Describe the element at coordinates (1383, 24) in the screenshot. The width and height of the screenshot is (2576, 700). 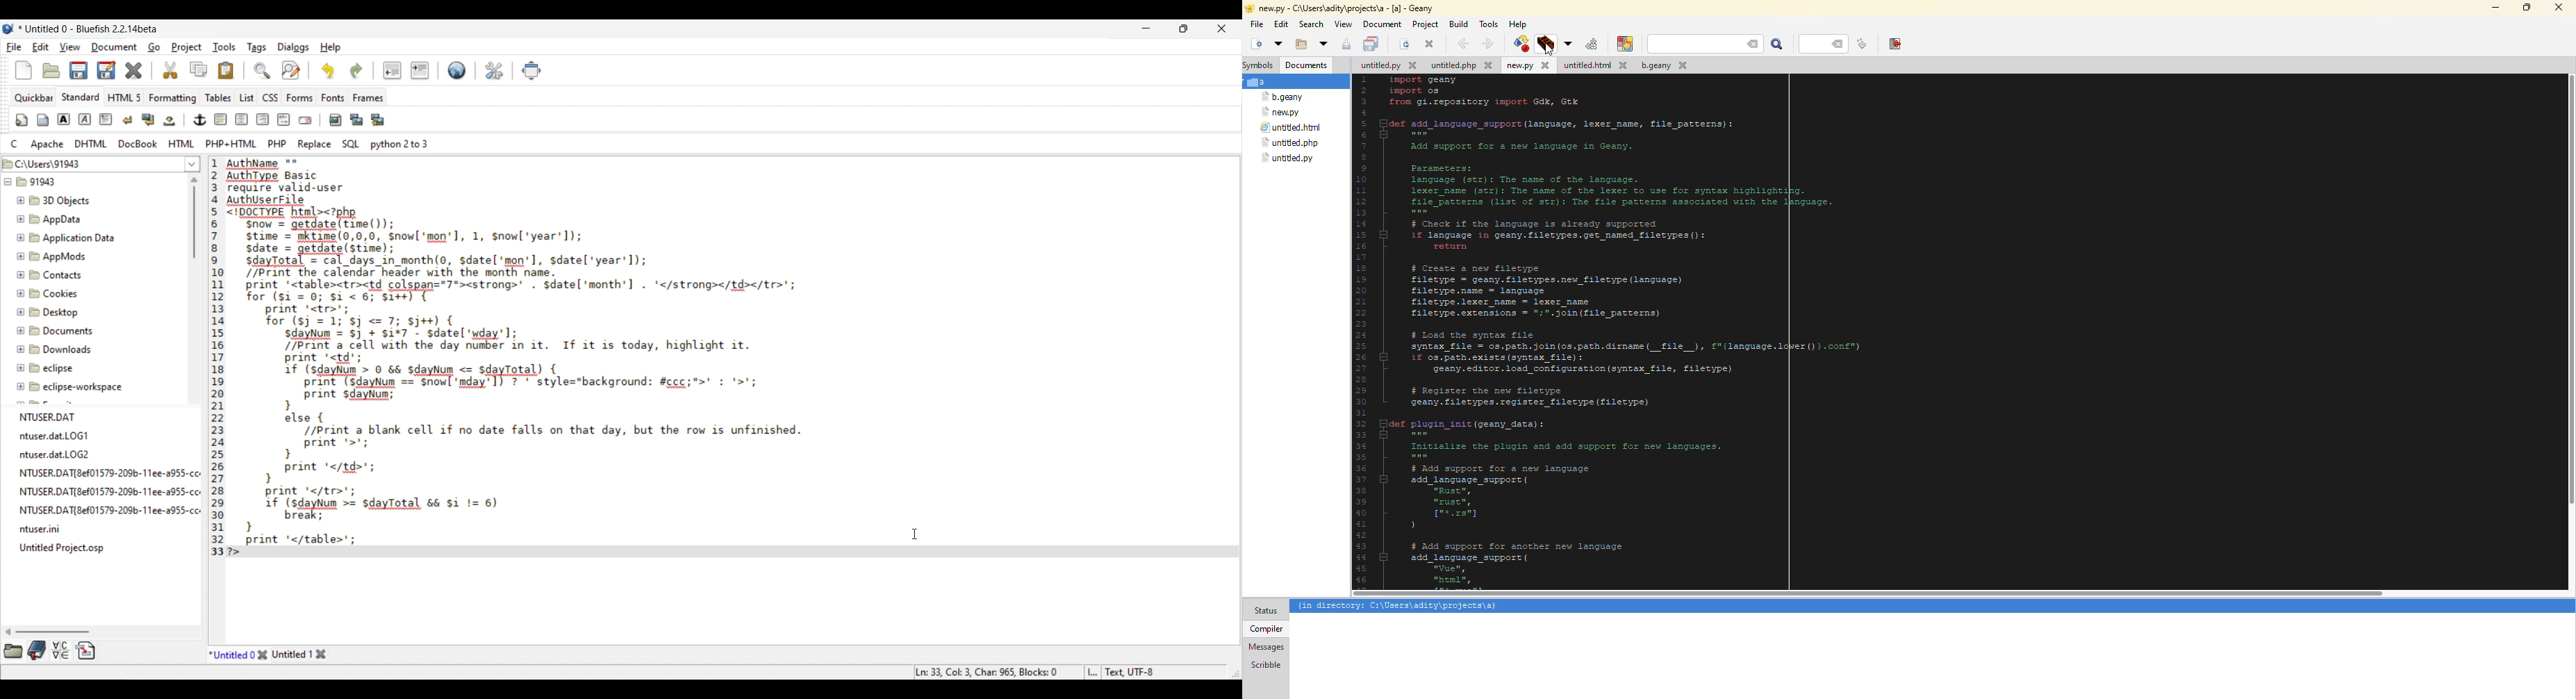
I see `document` at that location.